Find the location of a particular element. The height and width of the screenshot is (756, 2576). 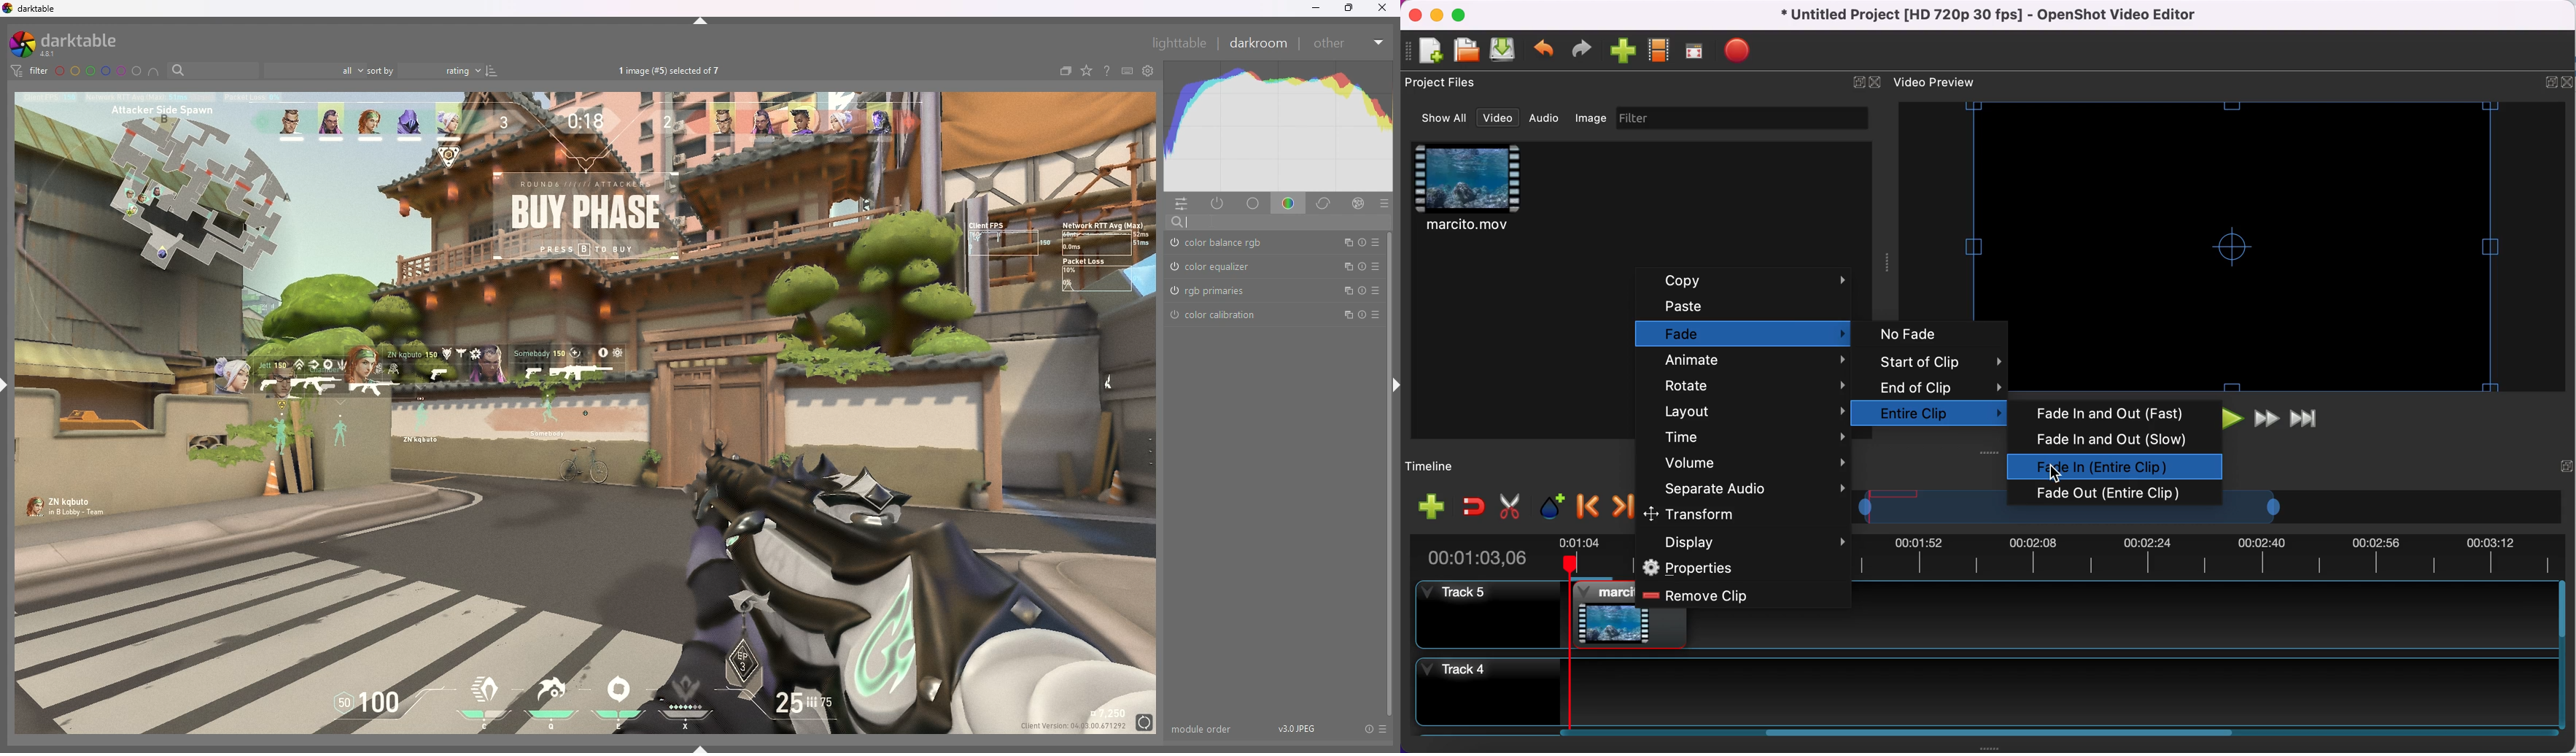

keyboard shortcuts is located at coordinates (1128, 70).